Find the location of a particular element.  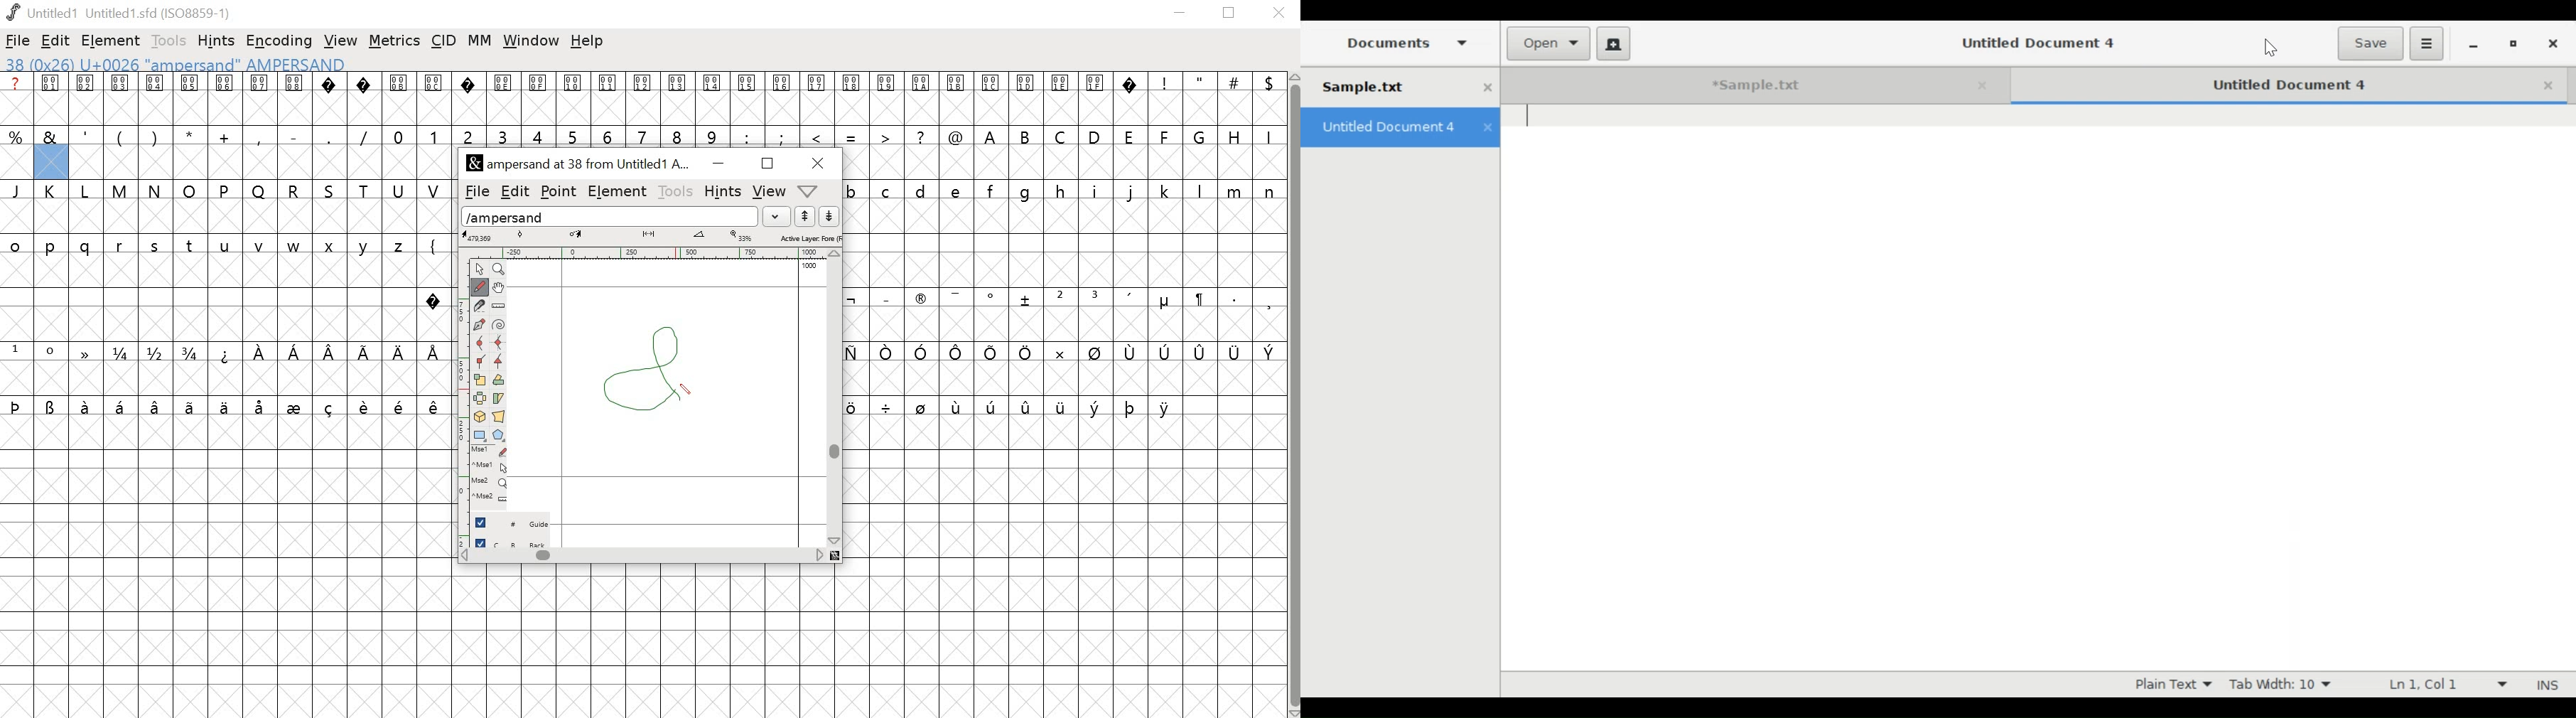

vertical ruler is located at coordinates (456, 400).